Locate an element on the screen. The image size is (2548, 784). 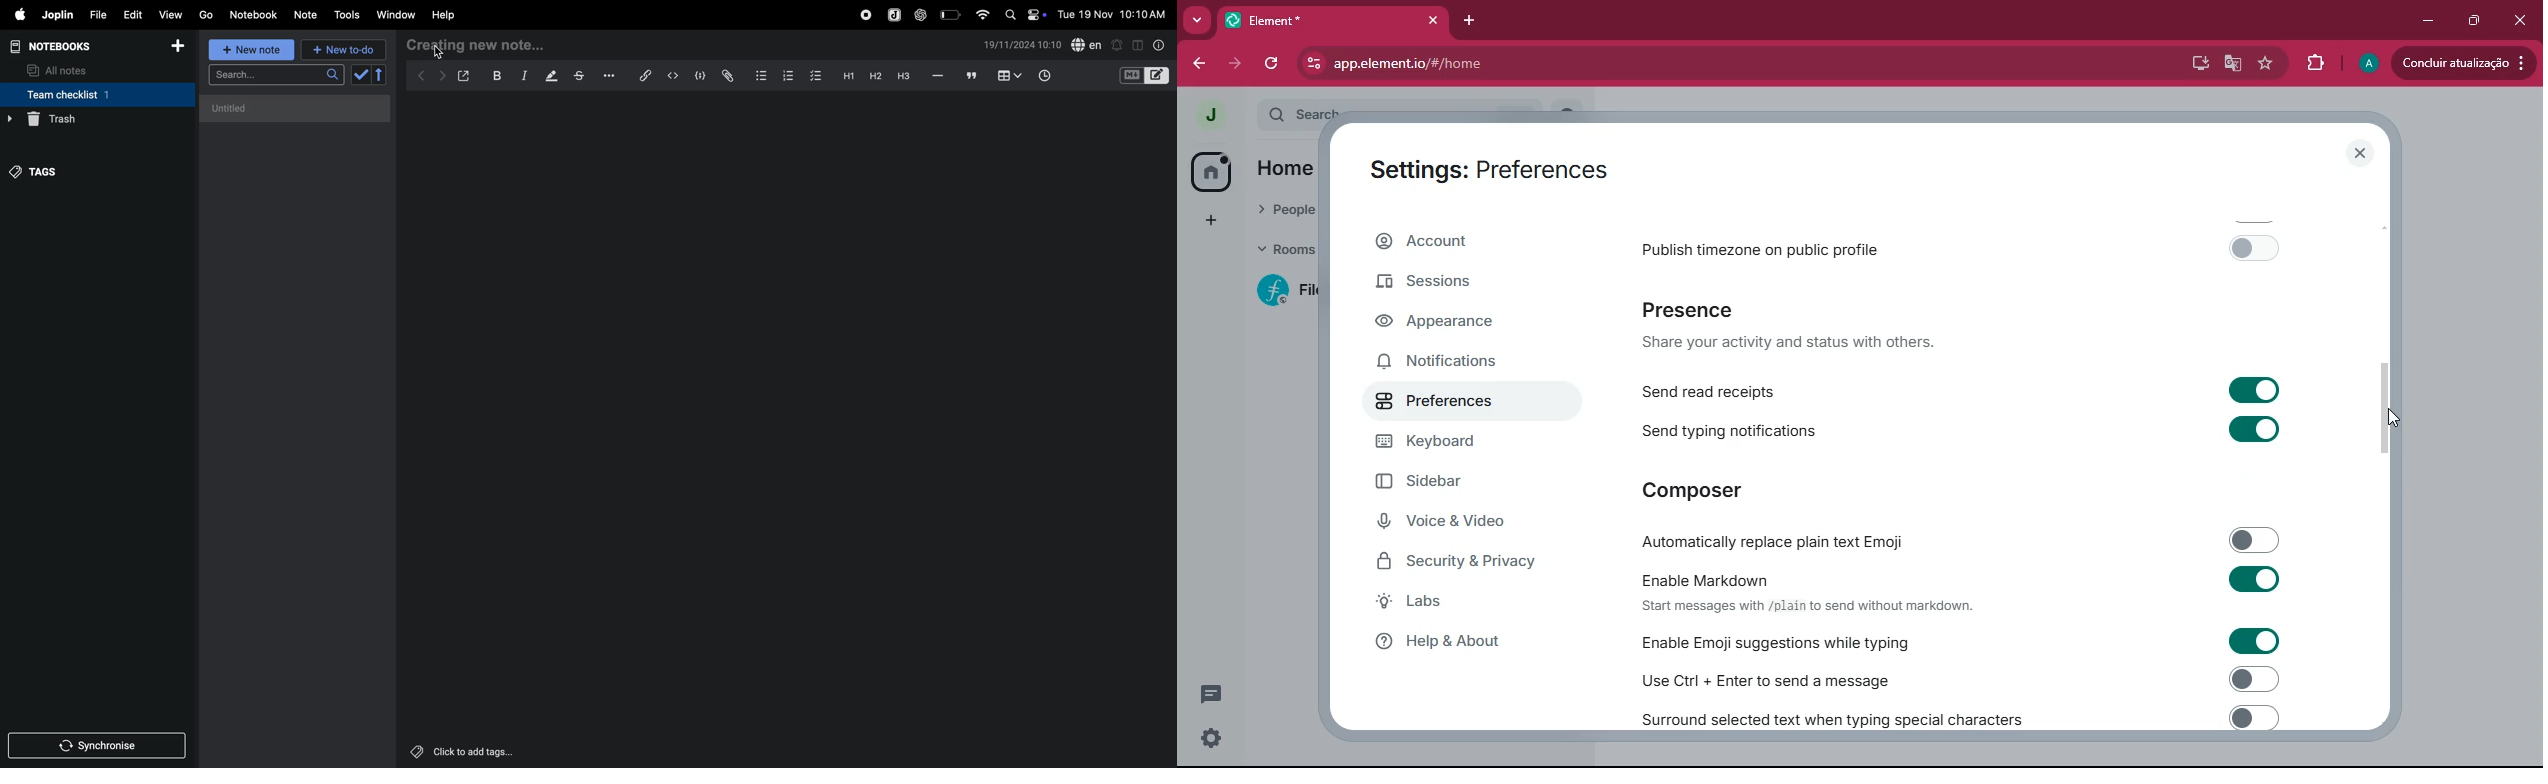
search is located at coordinates (1010, 14).